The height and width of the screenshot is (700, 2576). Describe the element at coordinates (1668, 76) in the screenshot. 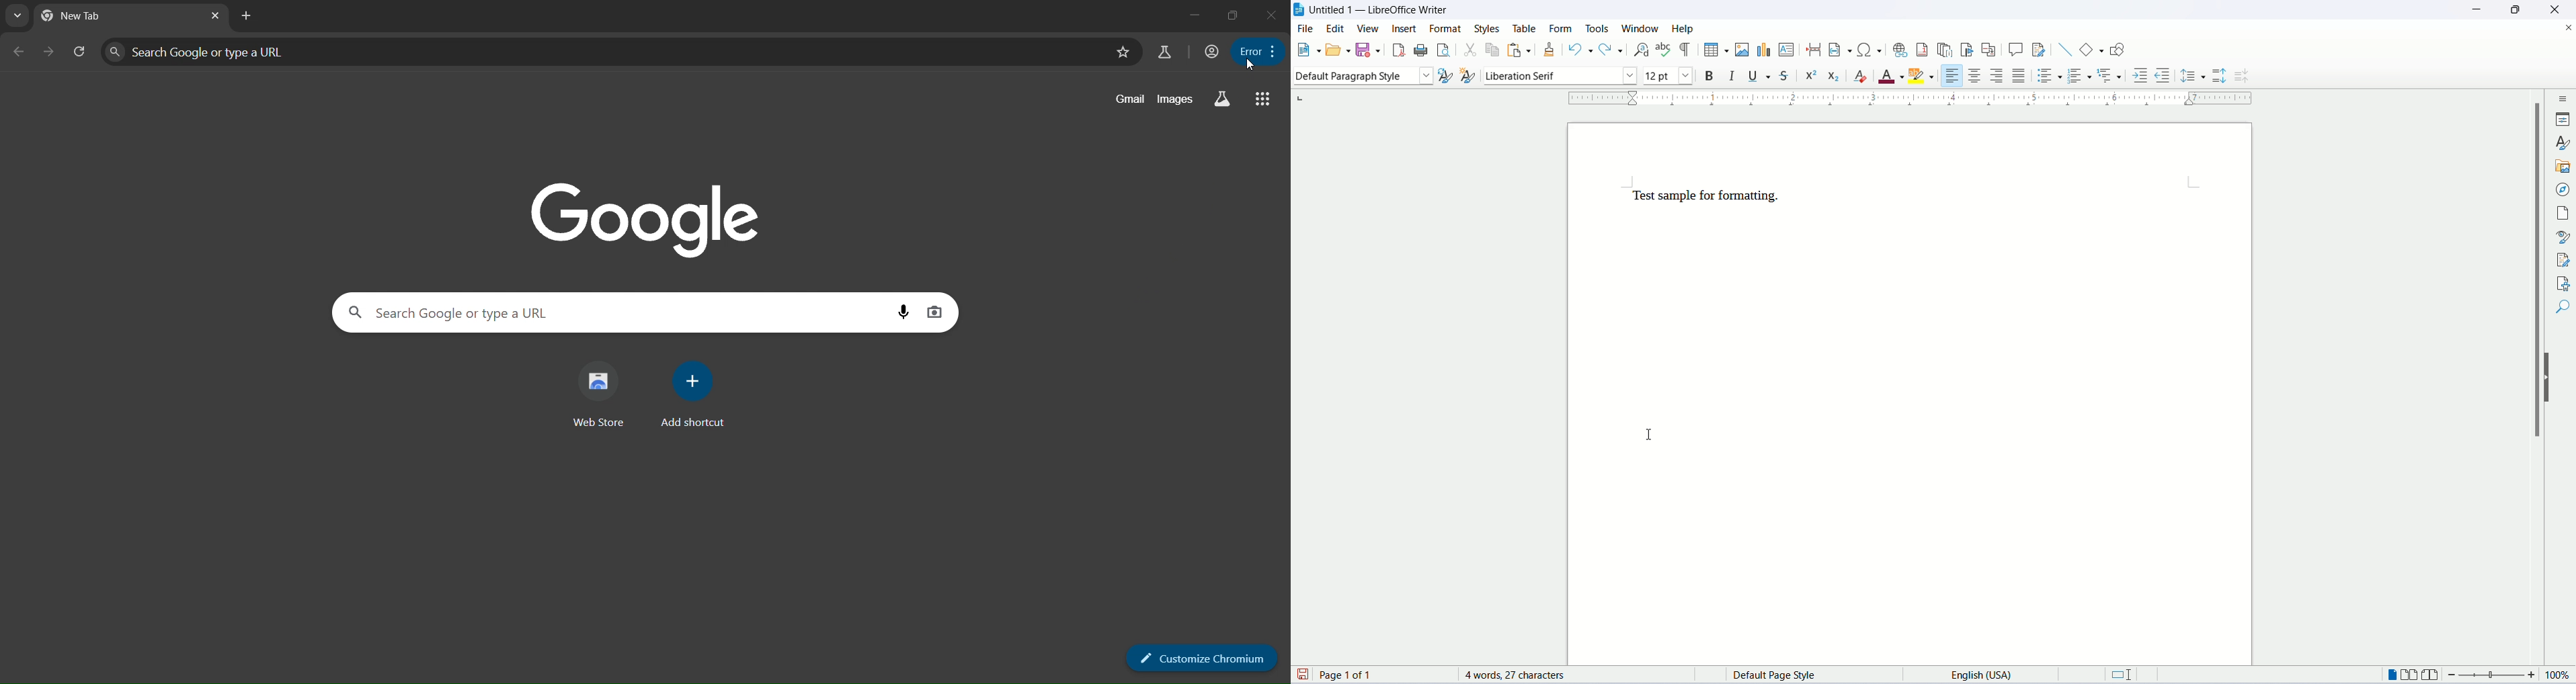

I see `font size` at that location.